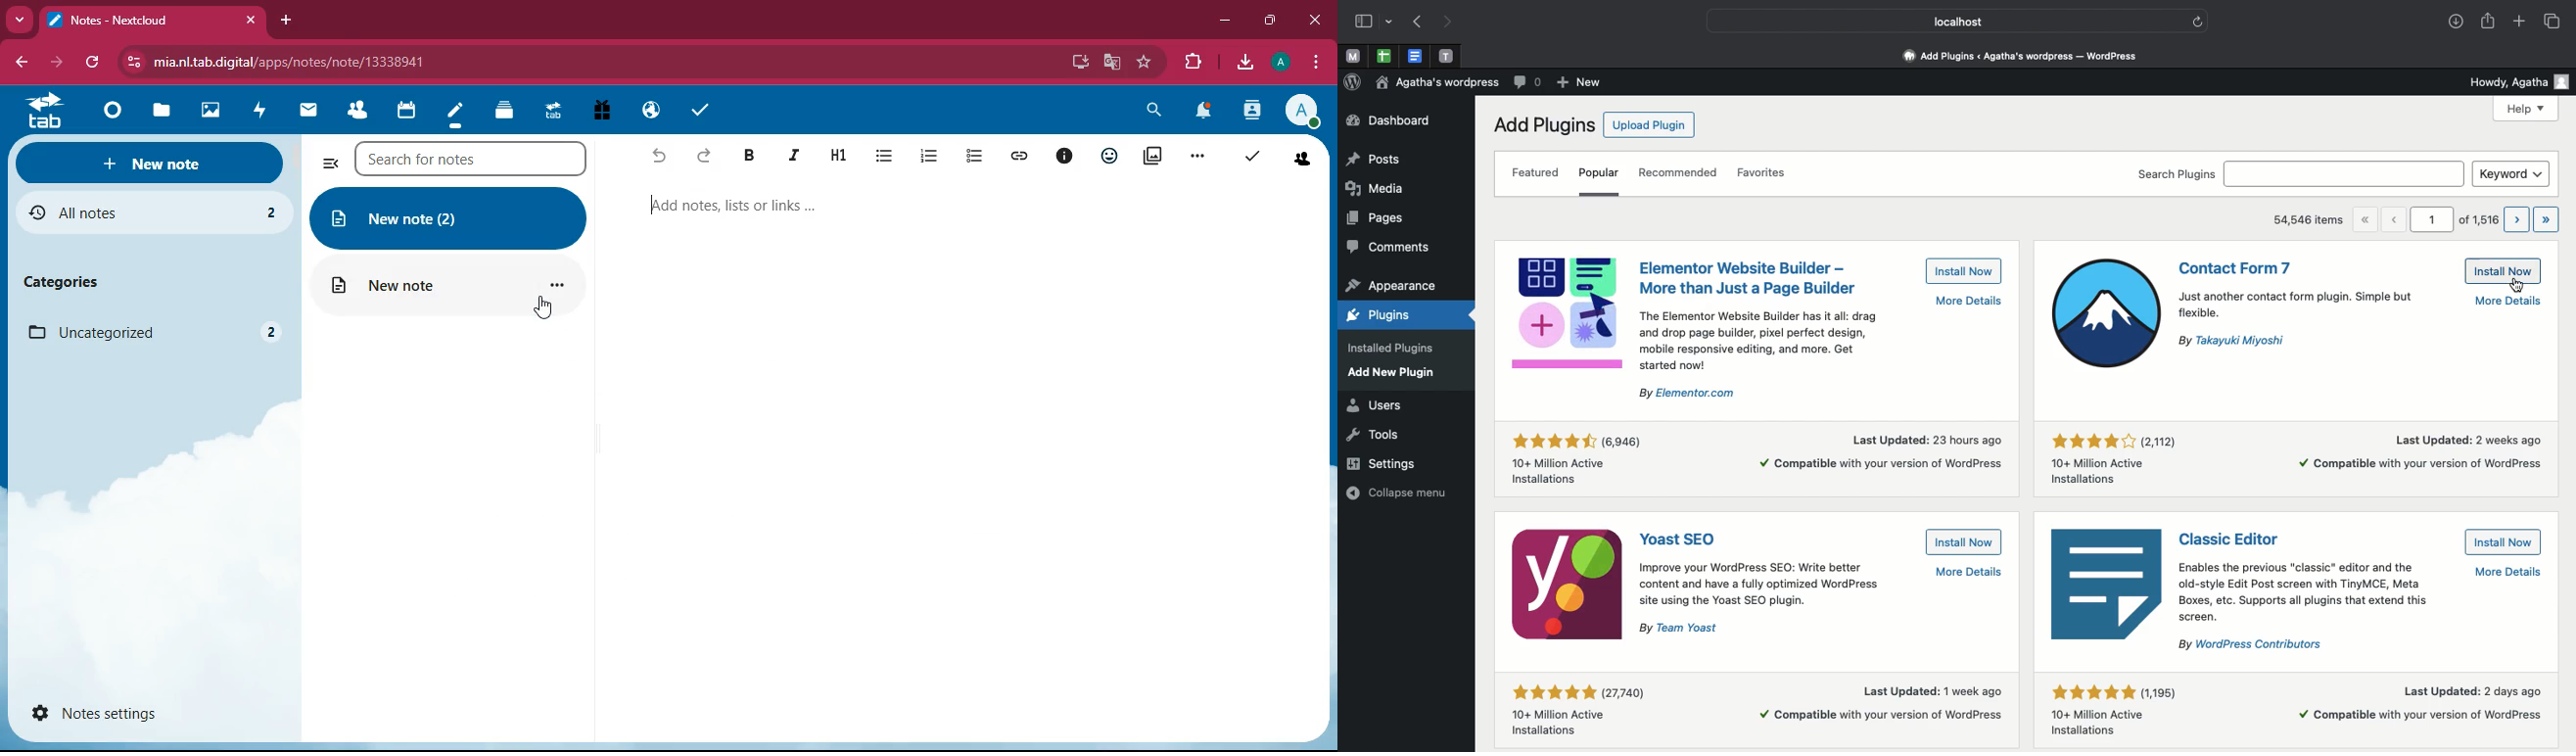  Describe the element at coordinates (2503, 271) in the screenshot. I see `install now` at that location.